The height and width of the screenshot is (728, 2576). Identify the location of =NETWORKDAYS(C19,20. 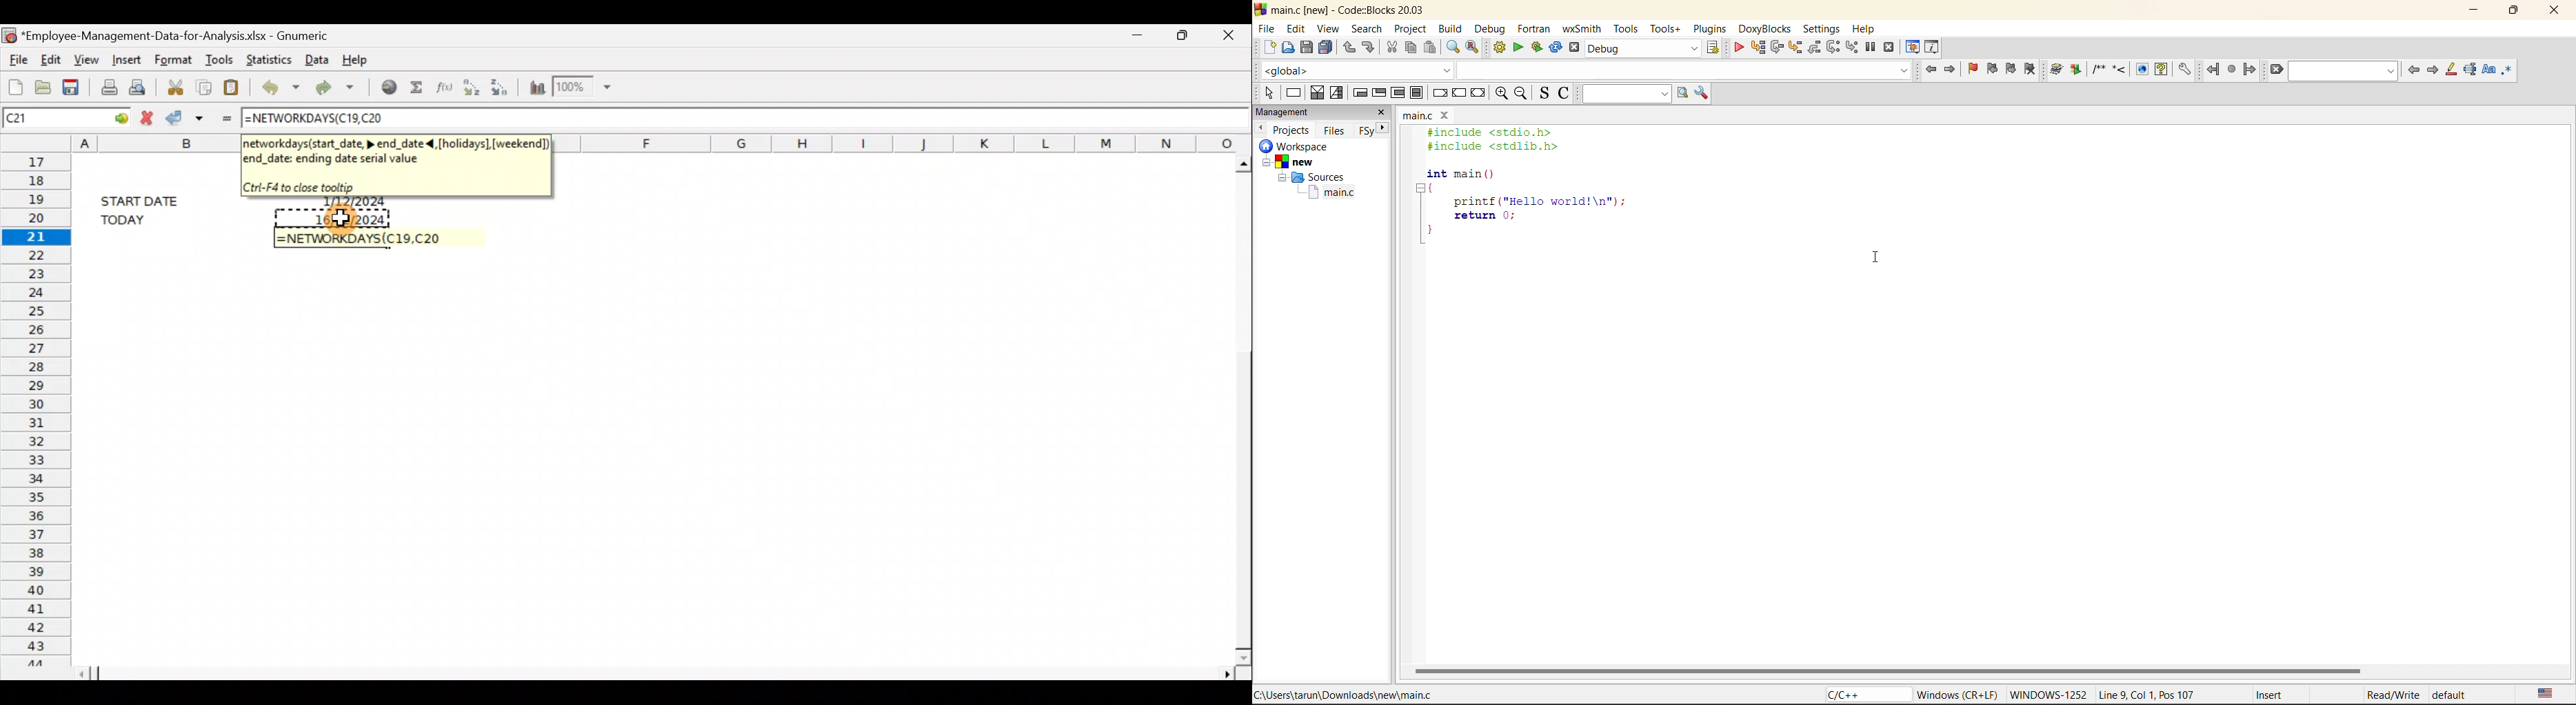
(365, 240).